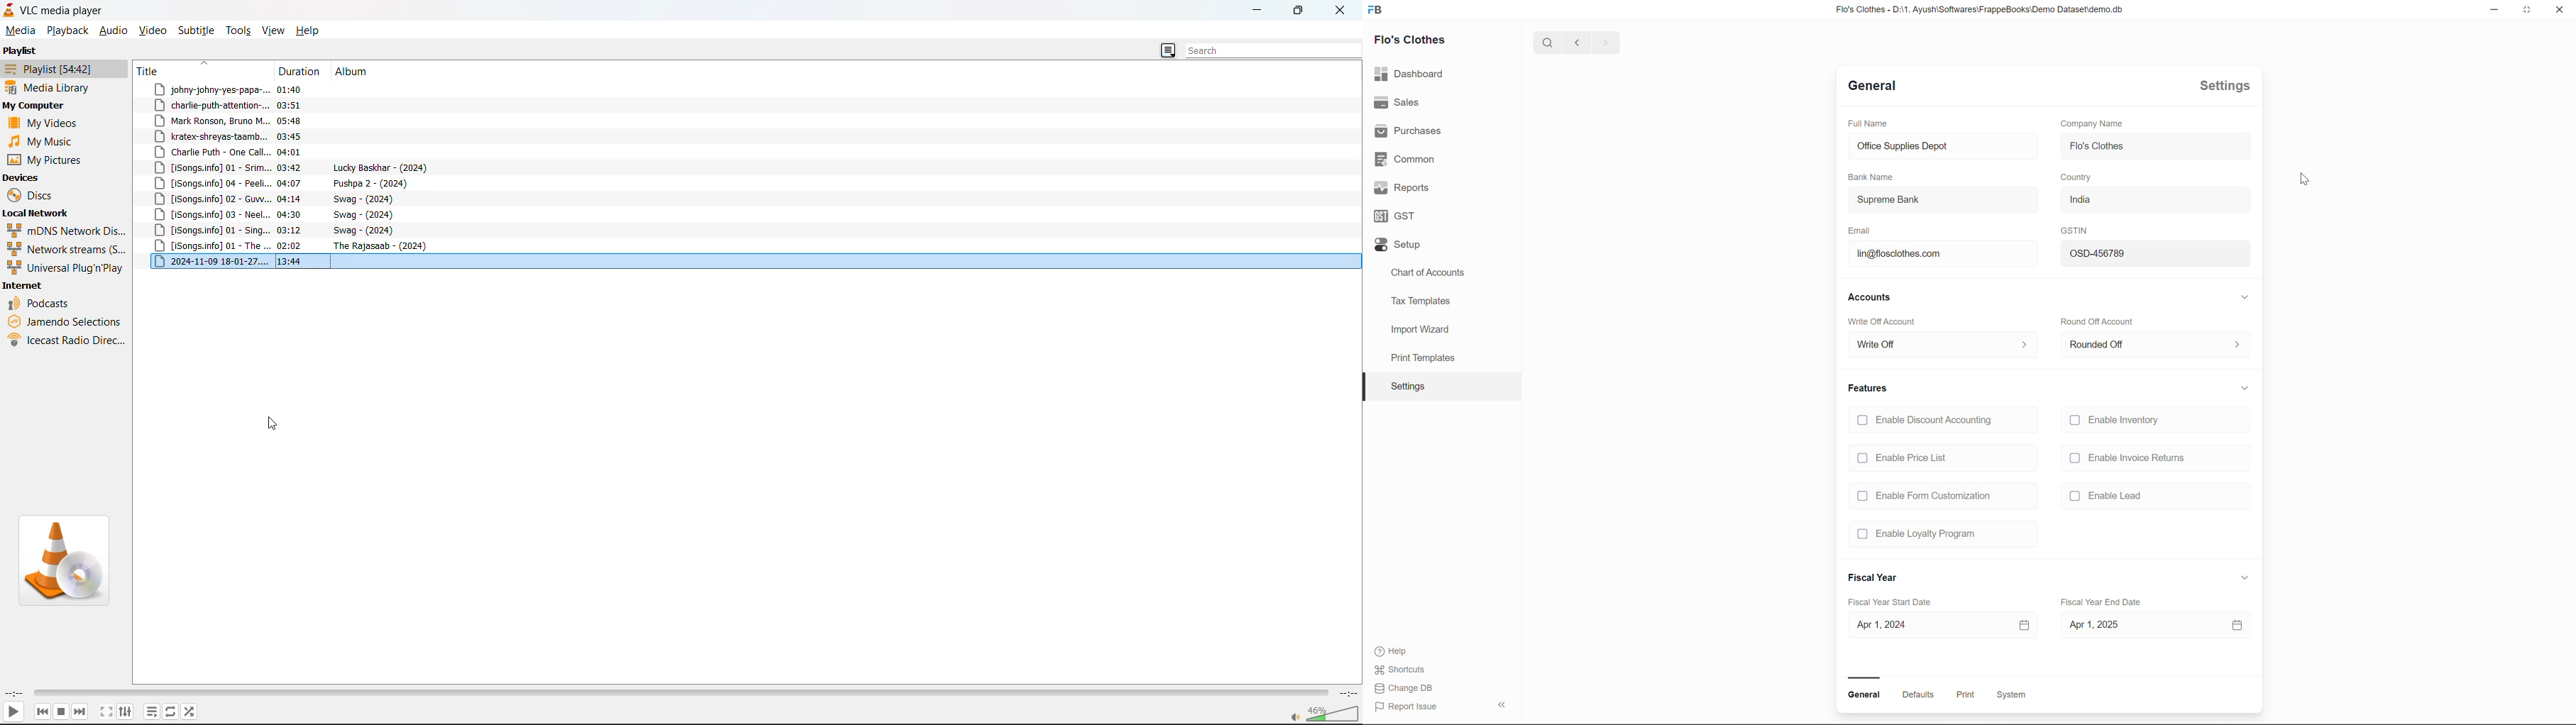  I want to click on track 6 title, duration and album details, so click(292, 168).